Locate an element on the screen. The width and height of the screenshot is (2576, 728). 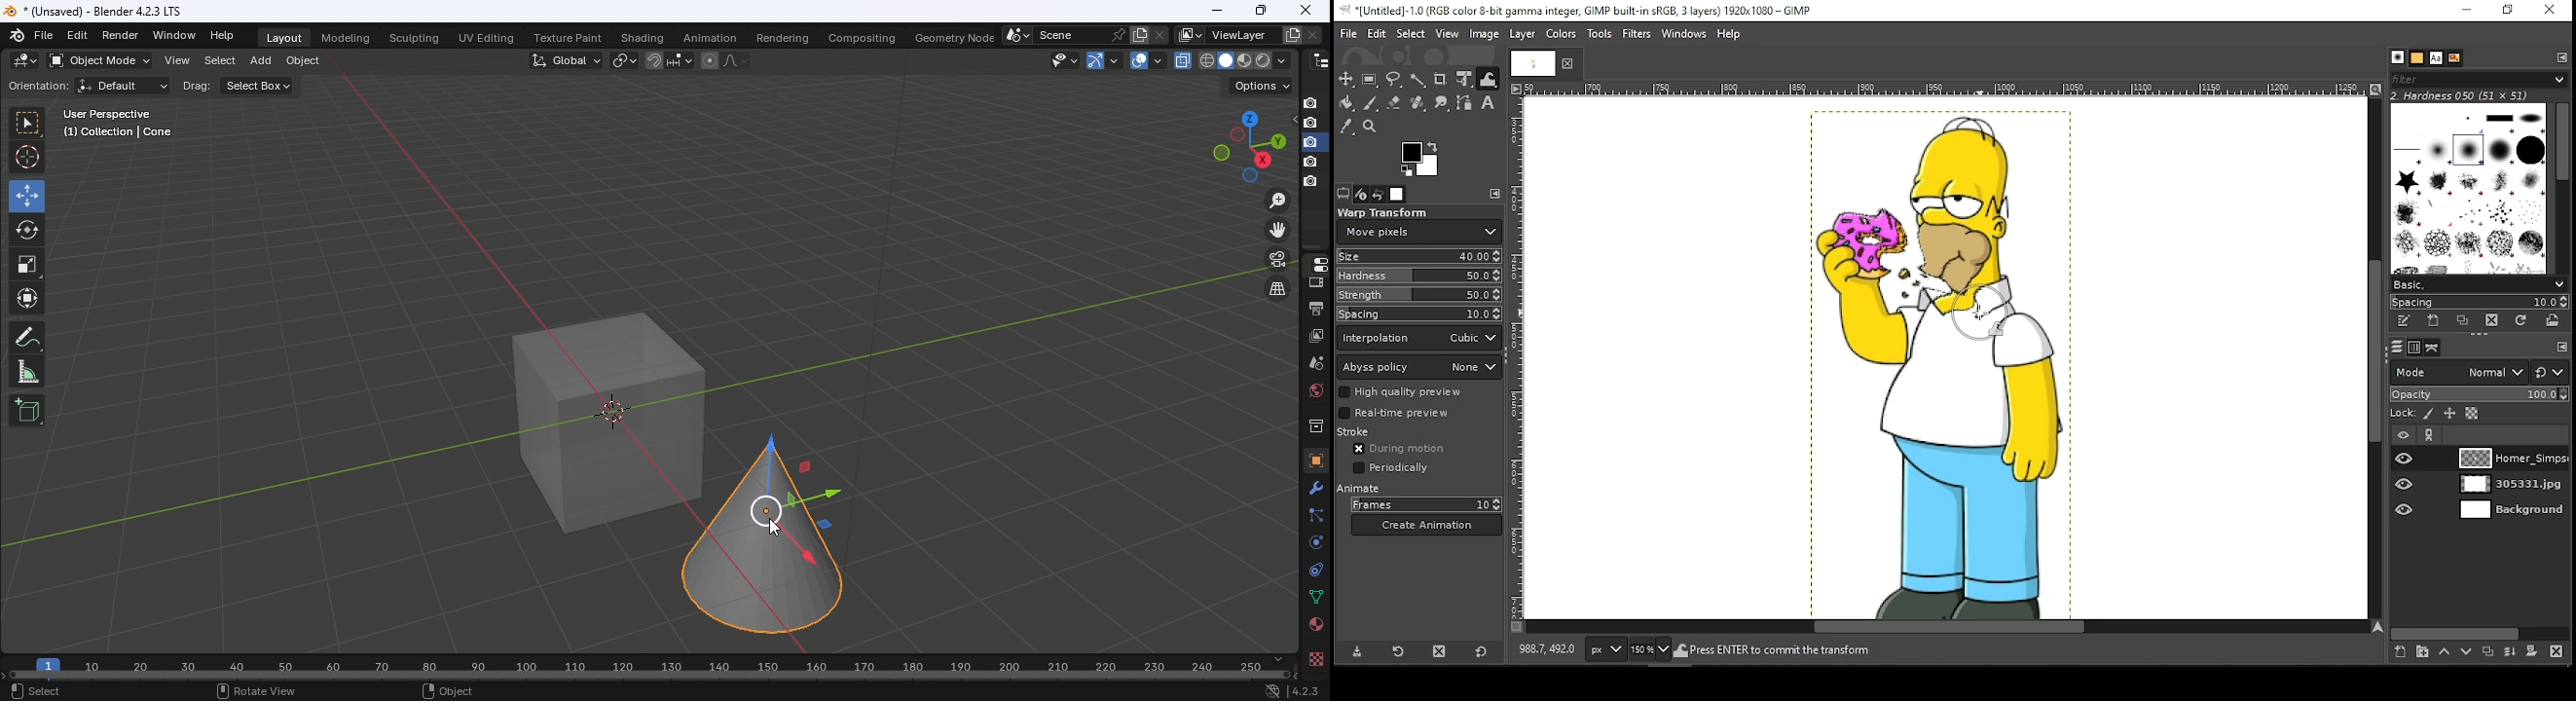
zoom level is located at coordinates (1649, 651).